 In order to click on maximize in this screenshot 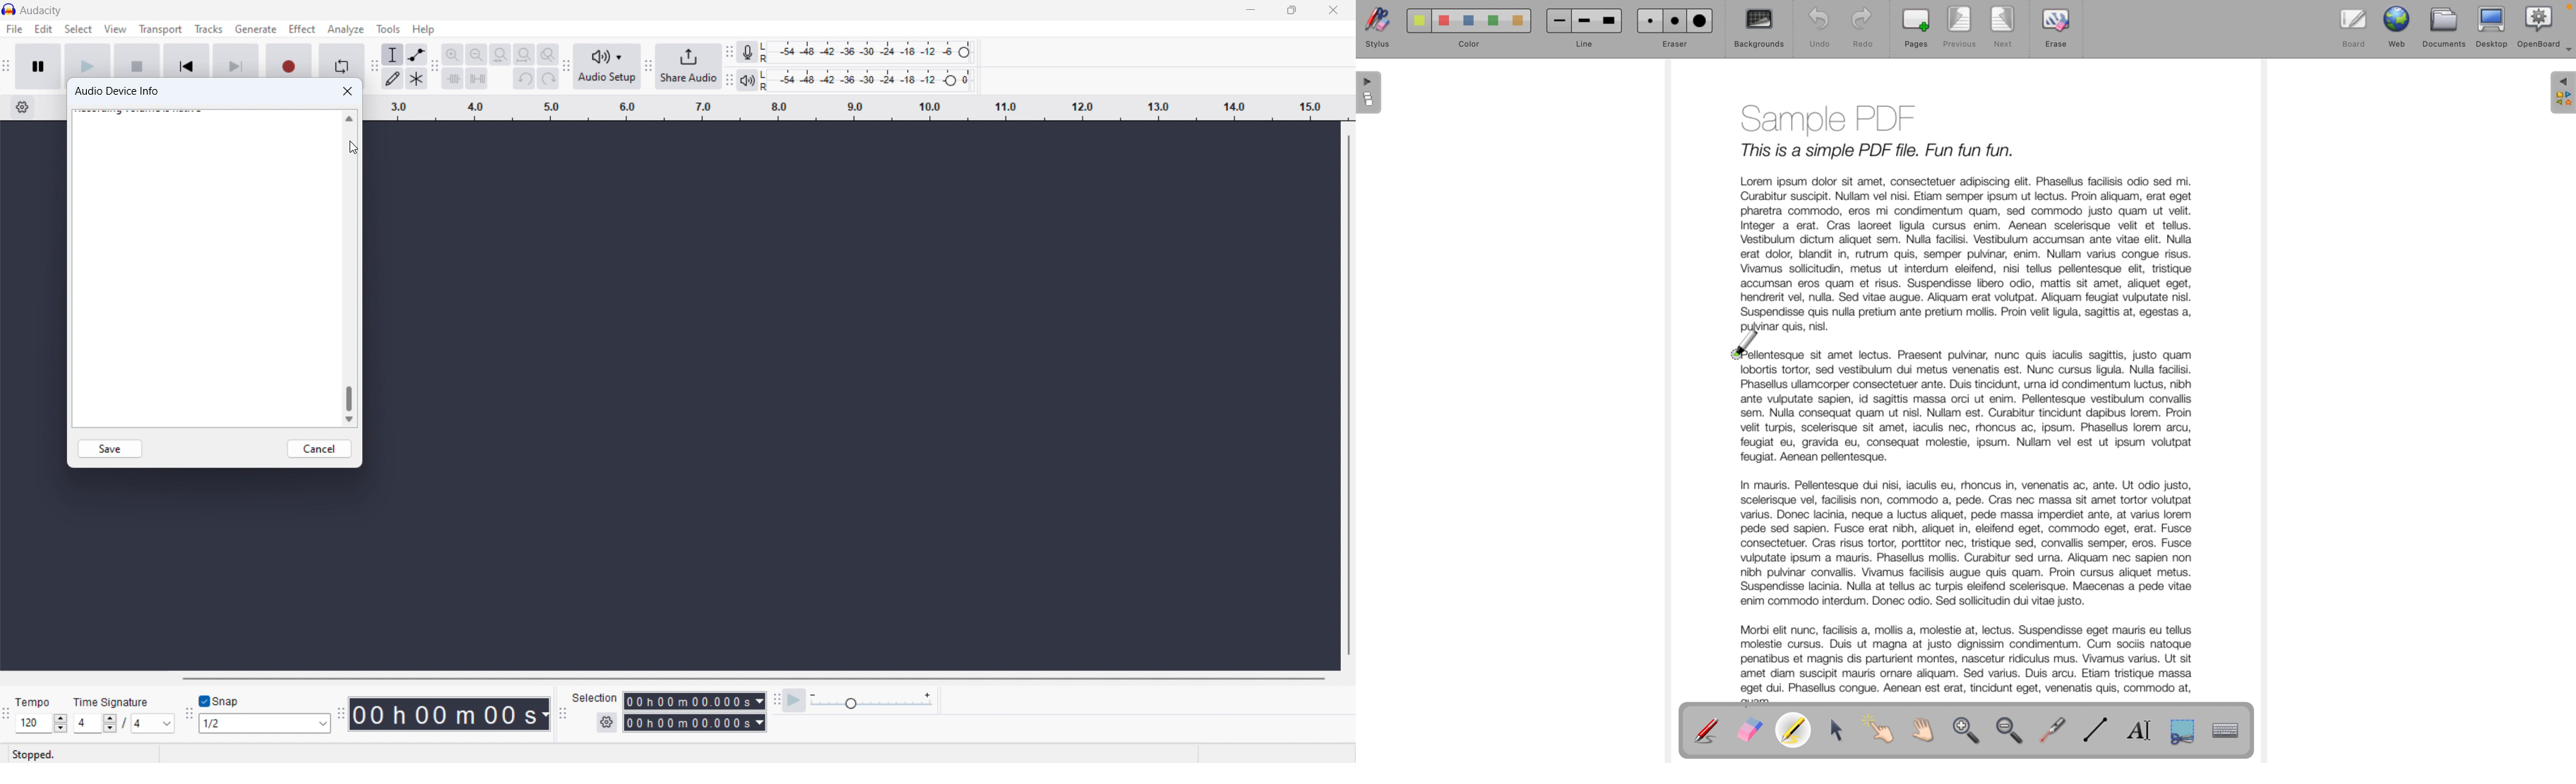, I will do `click(1290, 11)`.